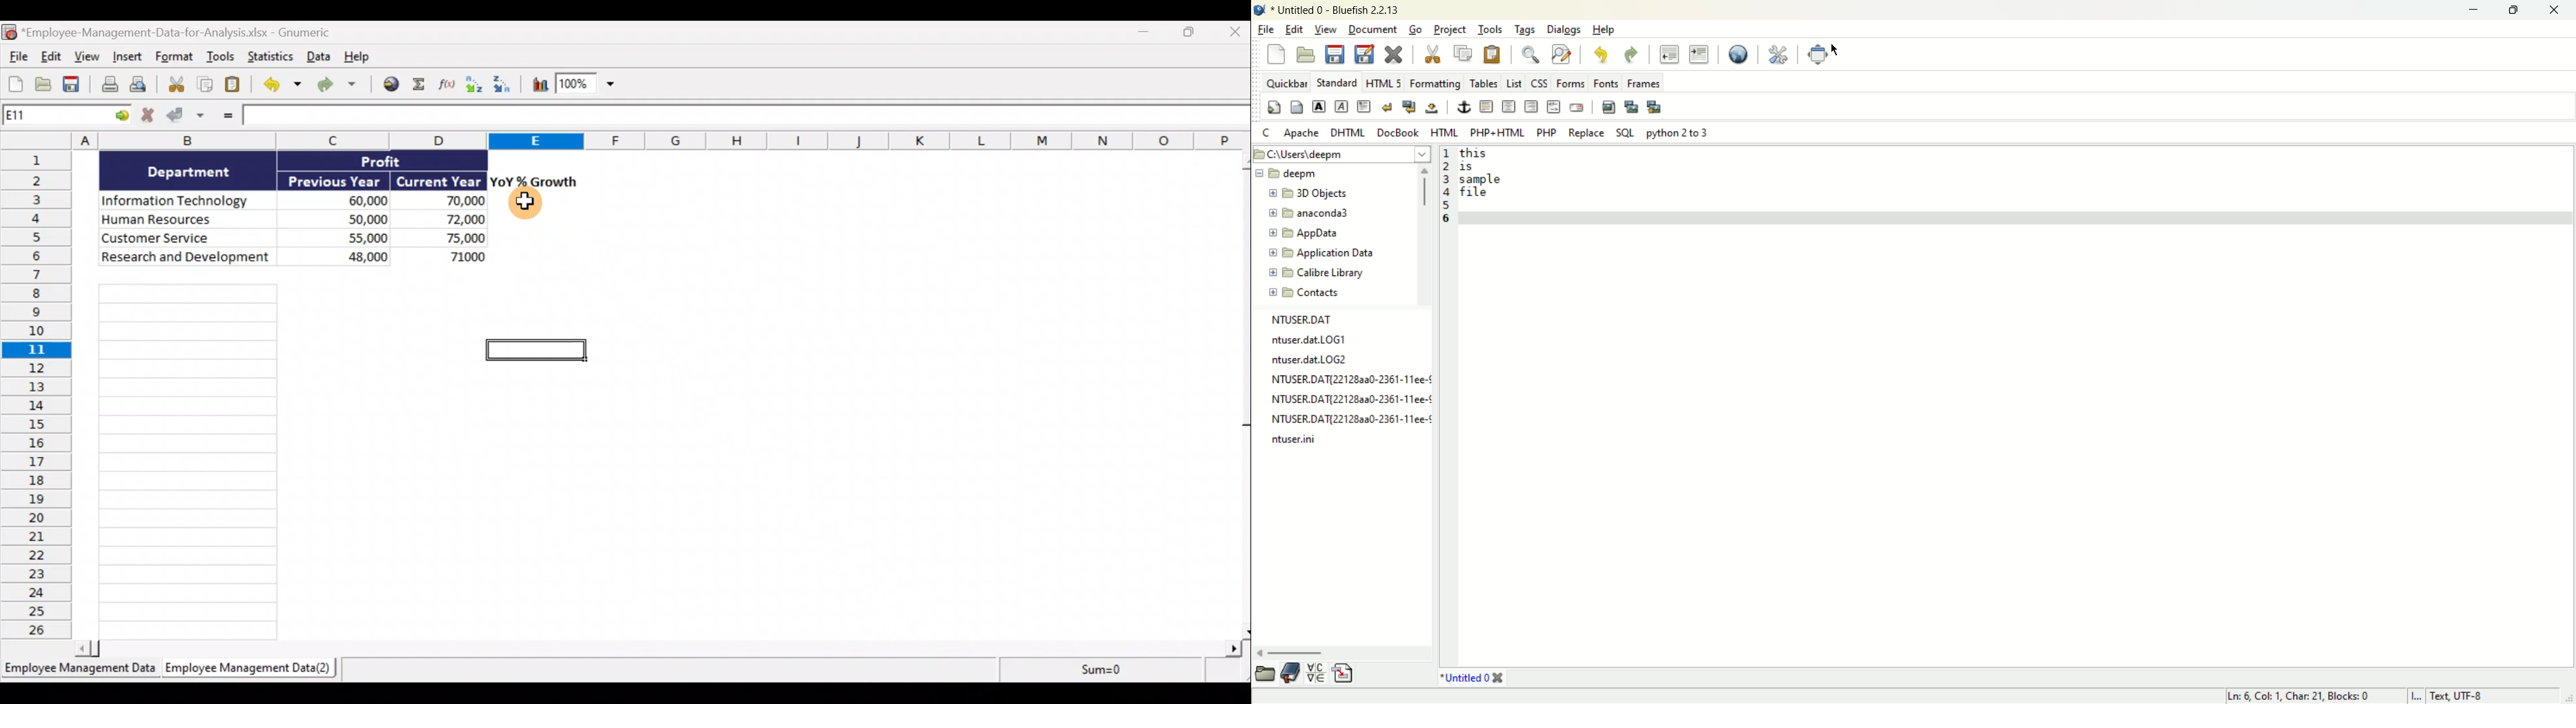  Describe the element at coordinates (1487, 107) in the screenshot. I see `horizontal rule` at that location.